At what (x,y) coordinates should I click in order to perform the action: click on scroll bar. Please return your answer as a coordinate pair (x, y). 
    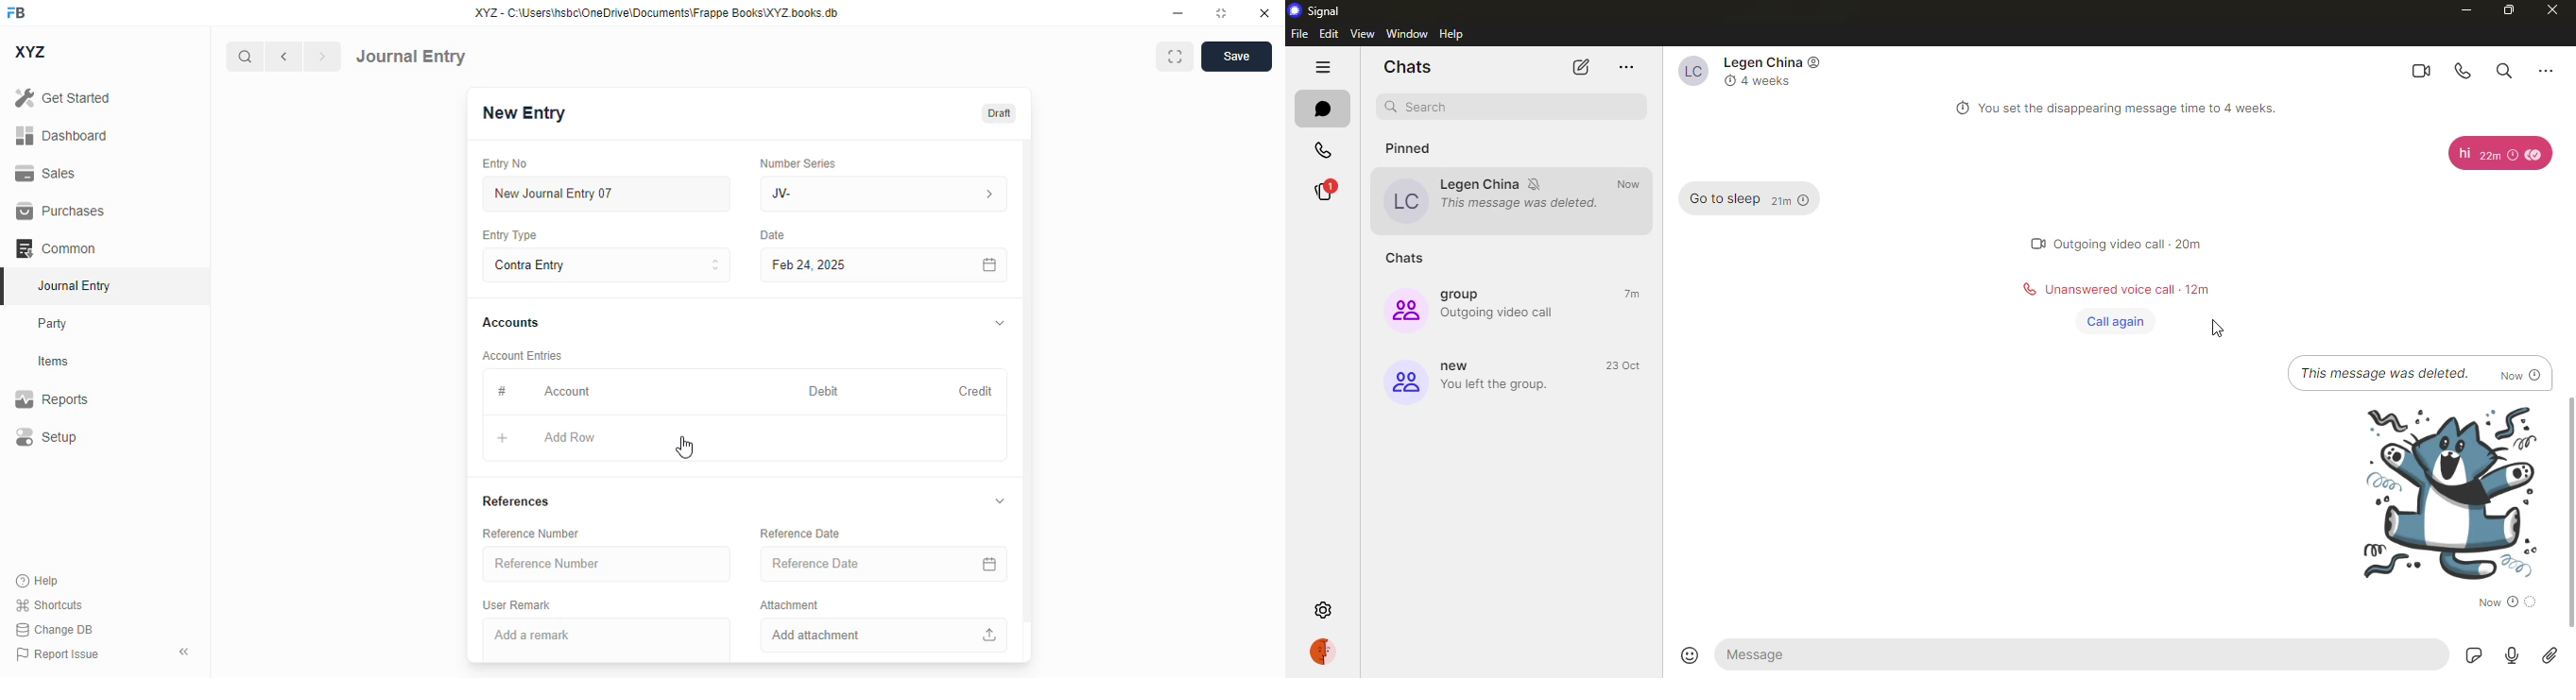
    Looking at the image, I should click on (2571, 483).